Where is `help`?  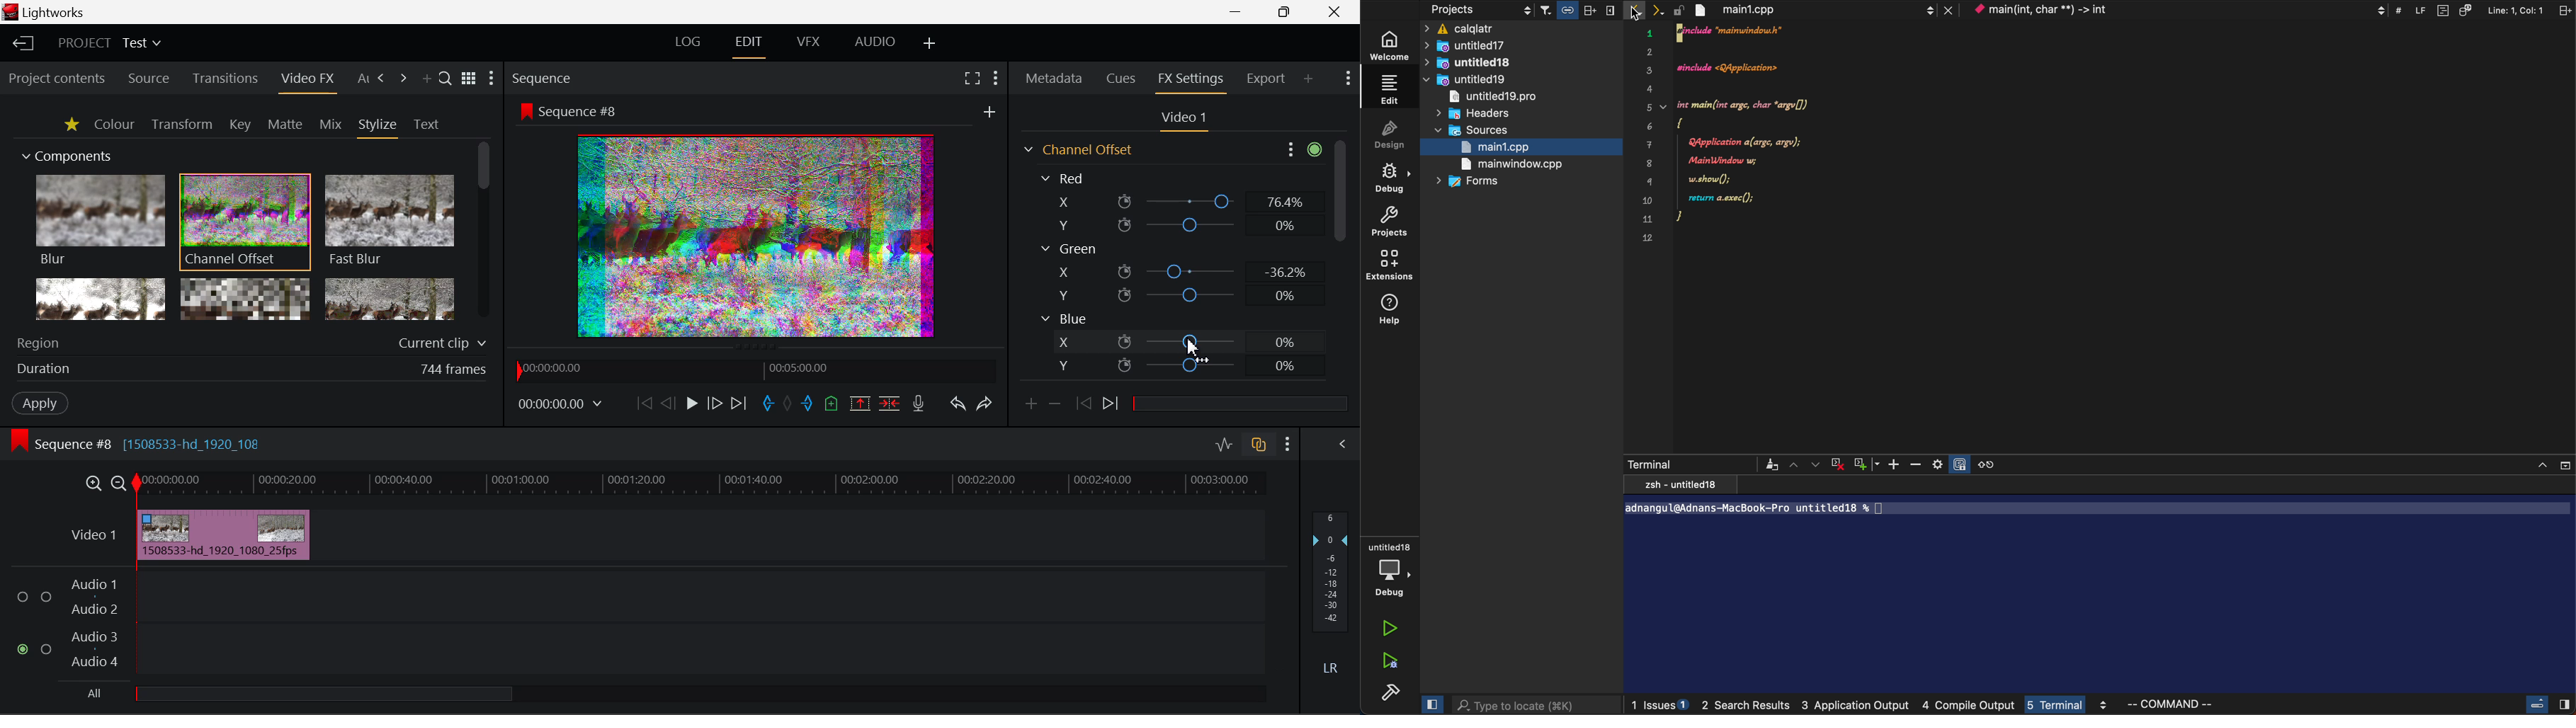
help is located at coordinates (1391, 310).